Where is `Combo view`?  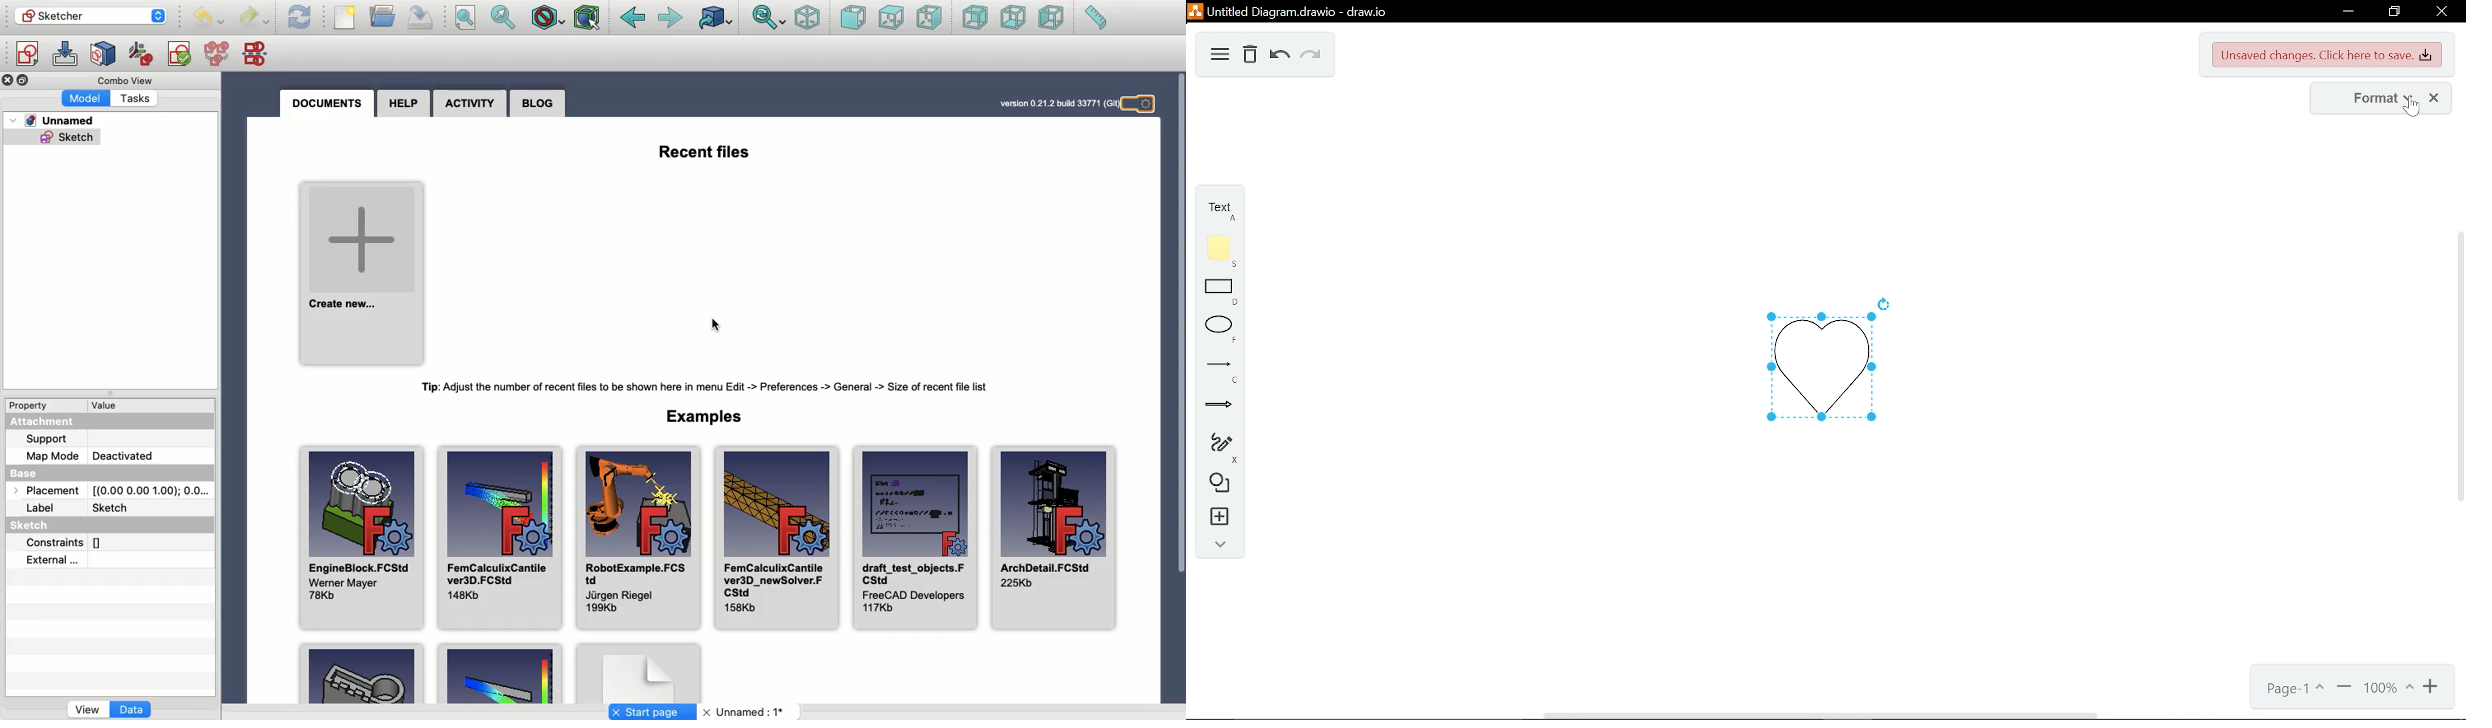 Combo view is located at coordinates (123, 80).